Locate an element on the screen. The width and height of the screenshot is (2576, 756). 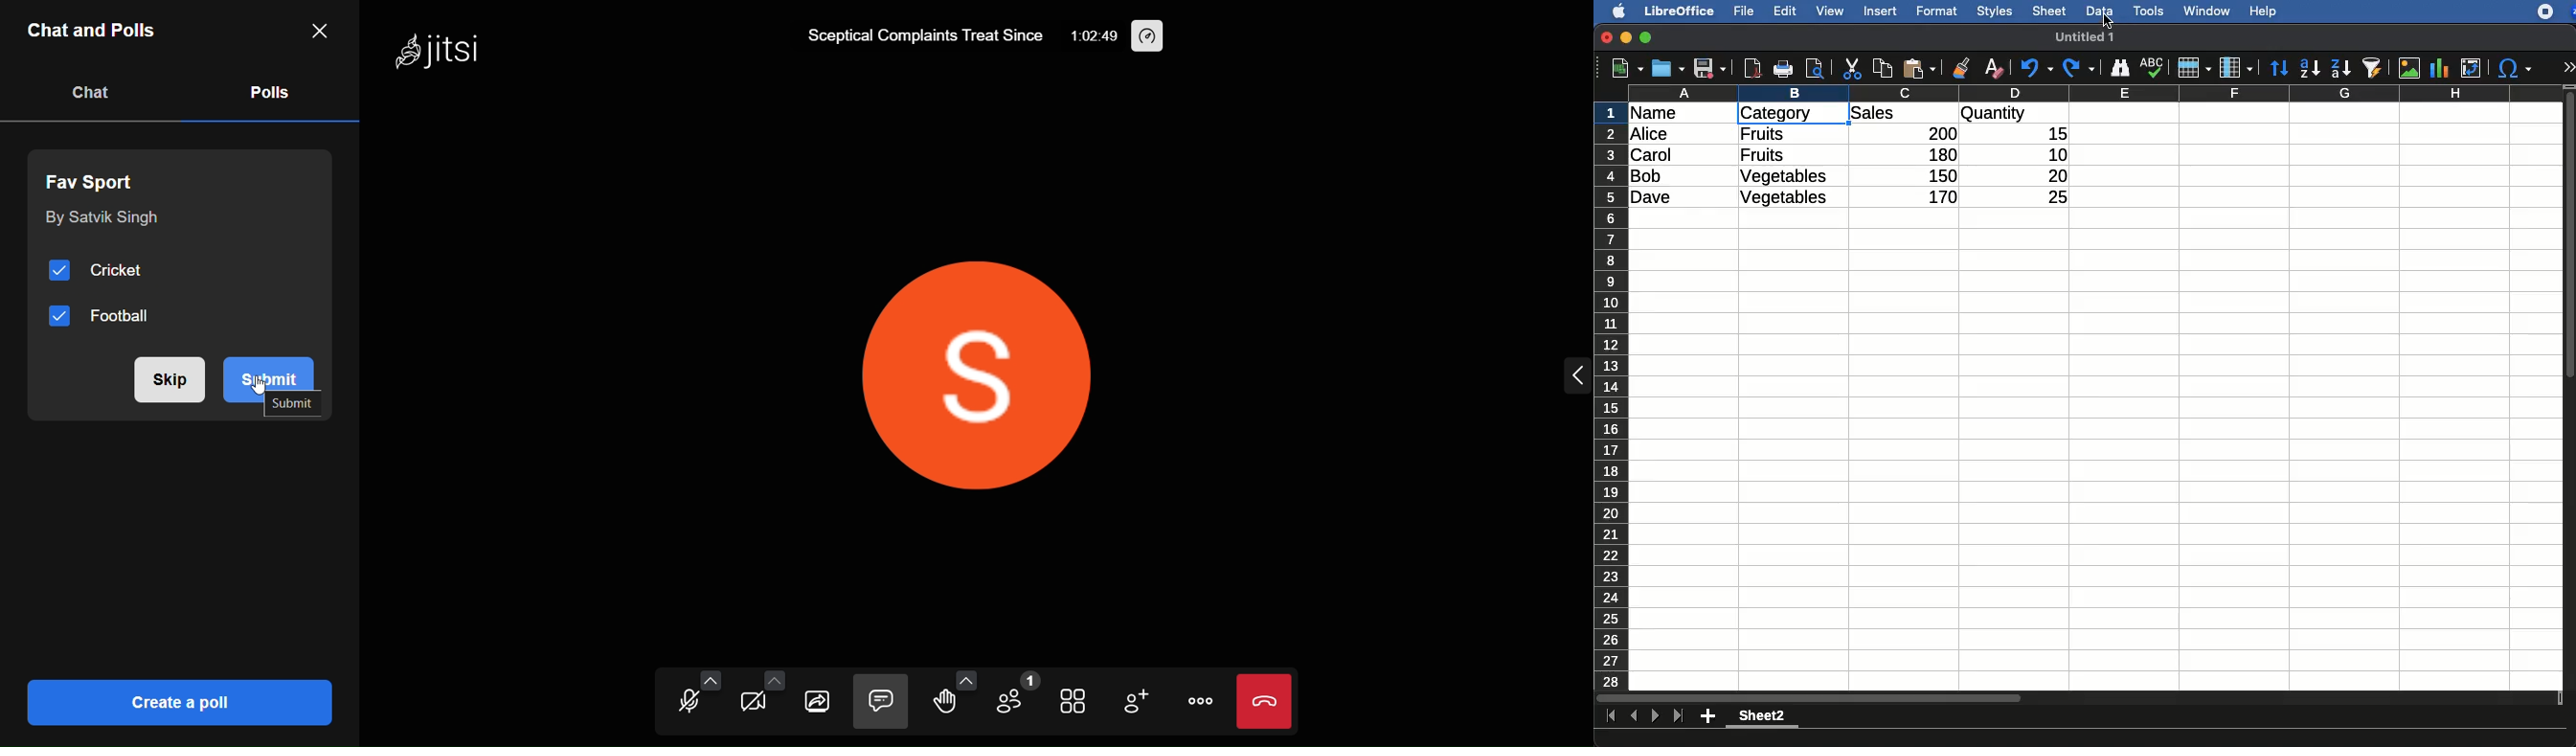
tools is located at coordinates (2150, 11).